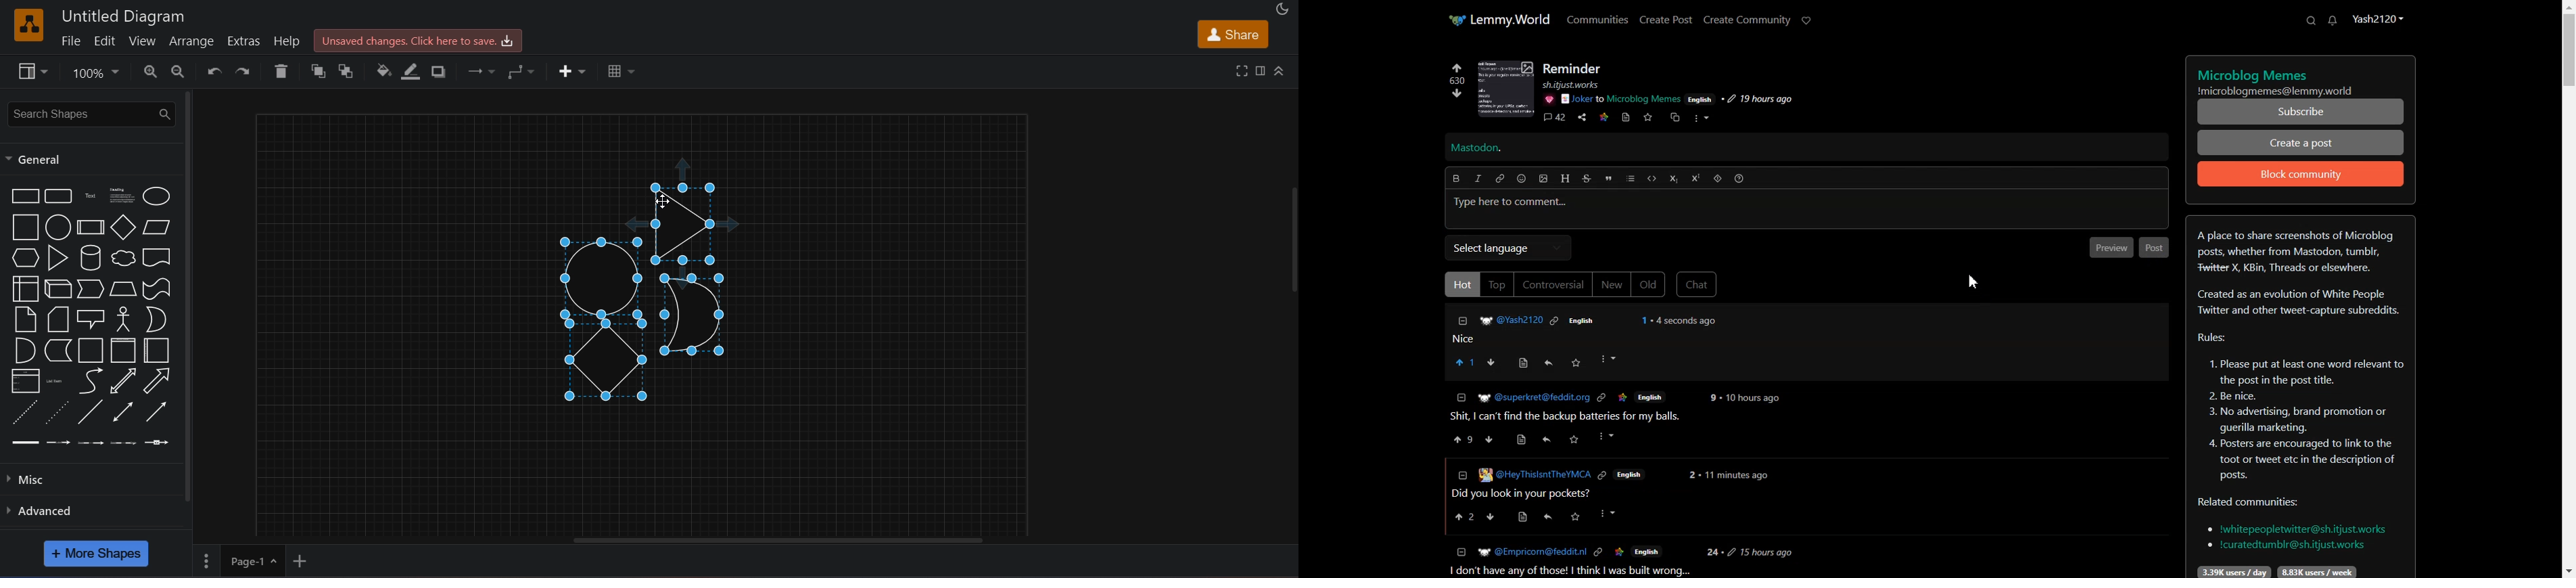 This screenshot has width=2576, height=588. What do you see at coordinates (1673, 179) in the screenshot?
I see `Subscript` at bounding box center [1673, 179].